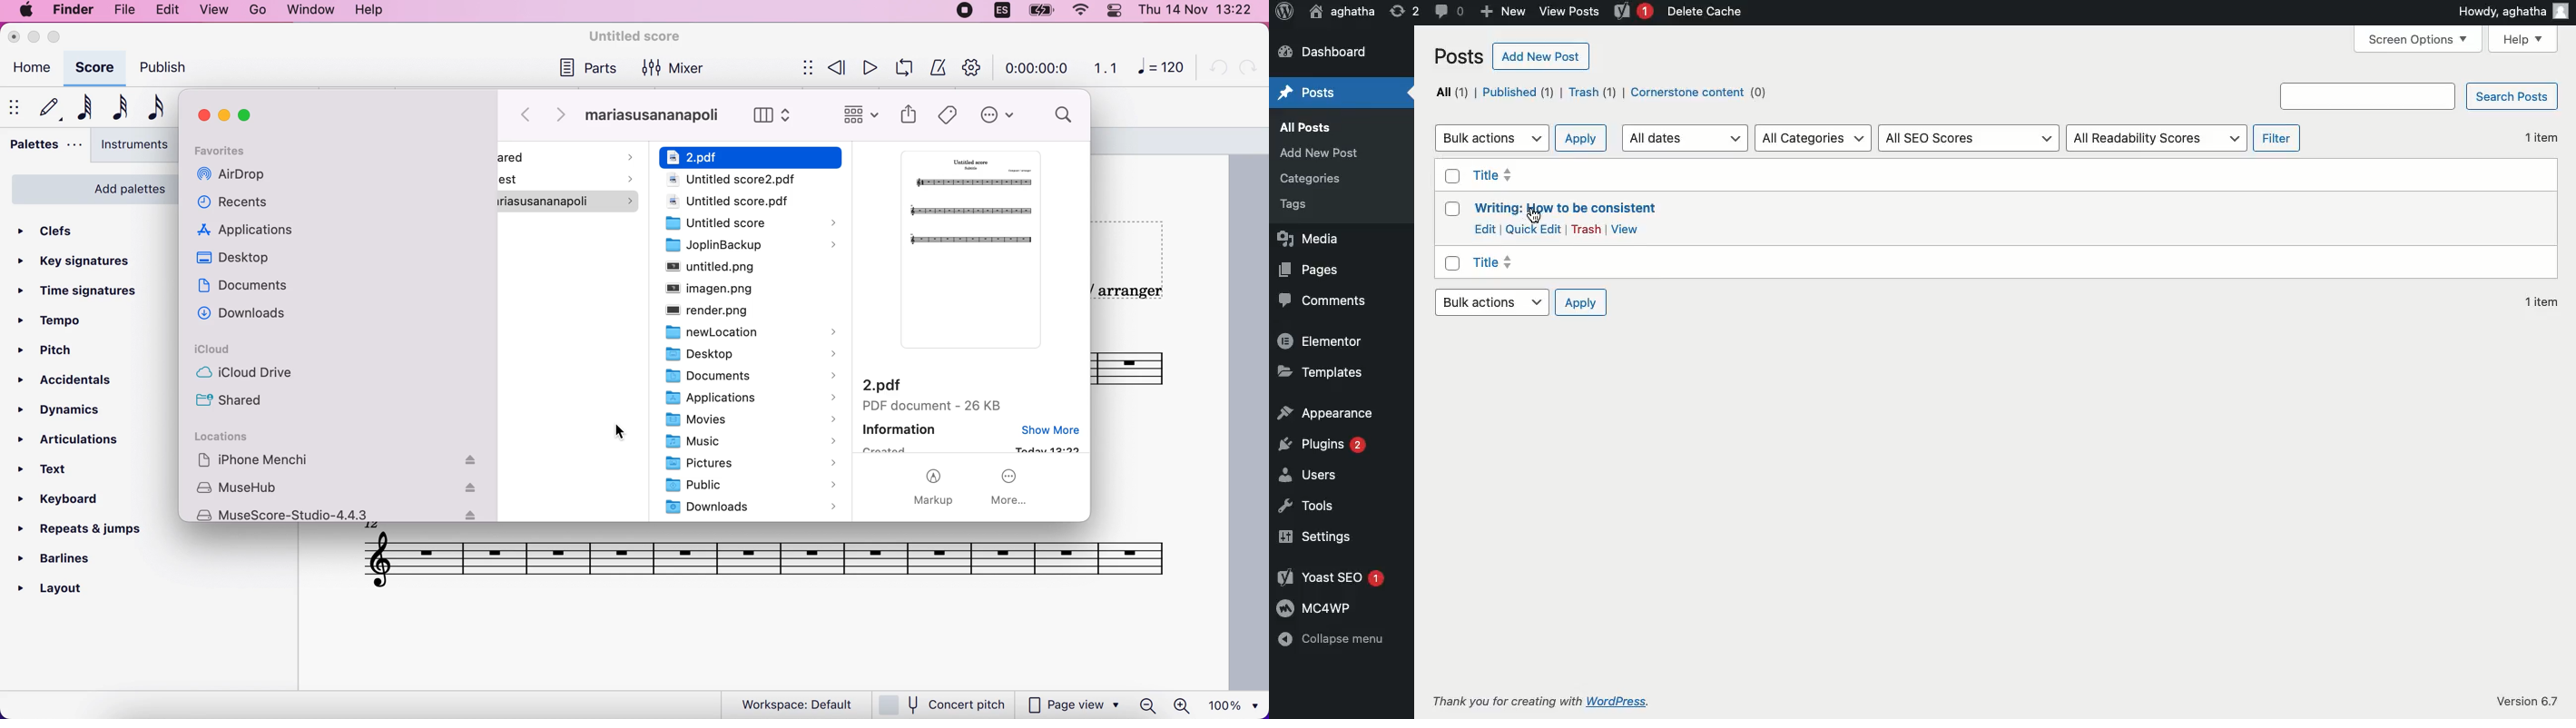 This screenshot has height=728, width=2576. What do you see at coordinates (1586, 229) in the screenshot?
I see `Trash` at bounding box center [1586, 229].